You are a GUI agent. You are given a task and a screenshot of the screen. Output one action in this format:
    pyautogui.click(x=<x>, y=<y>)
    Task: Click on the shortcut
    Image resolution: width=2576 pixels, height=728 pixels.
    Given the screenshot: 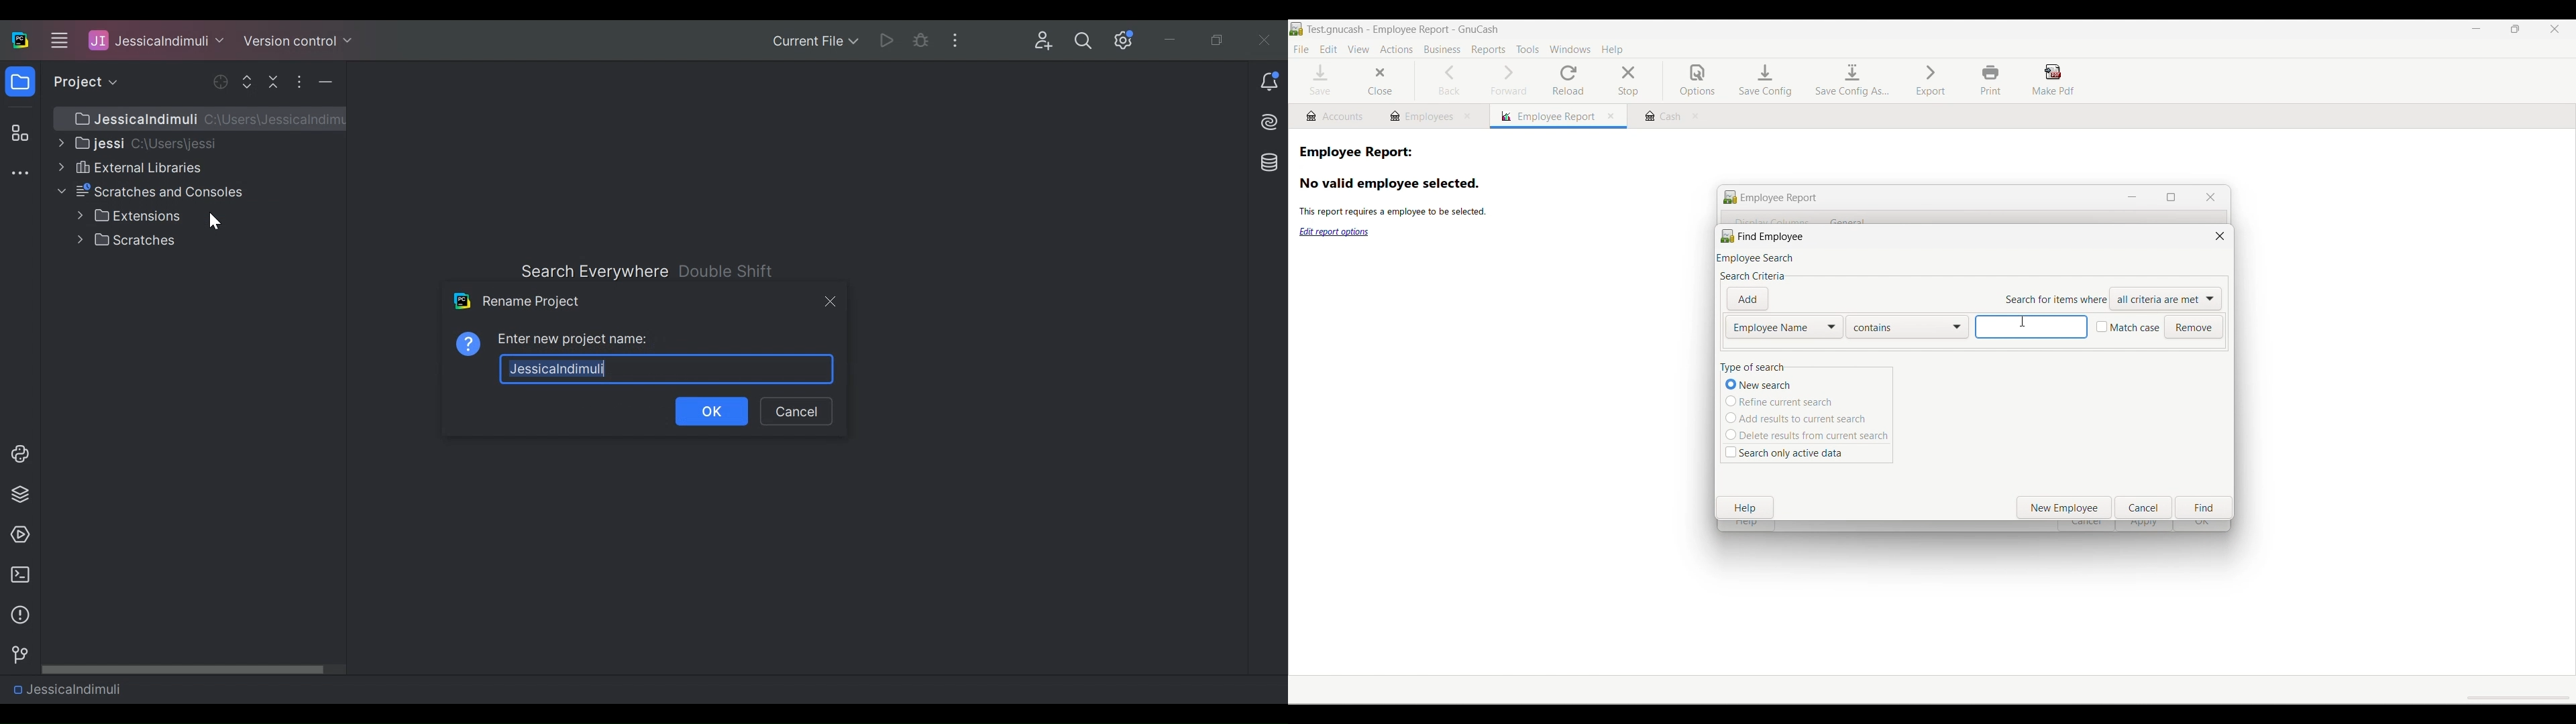 What is the action you would take?
    pyautogui.click(x=727, y=271)
    